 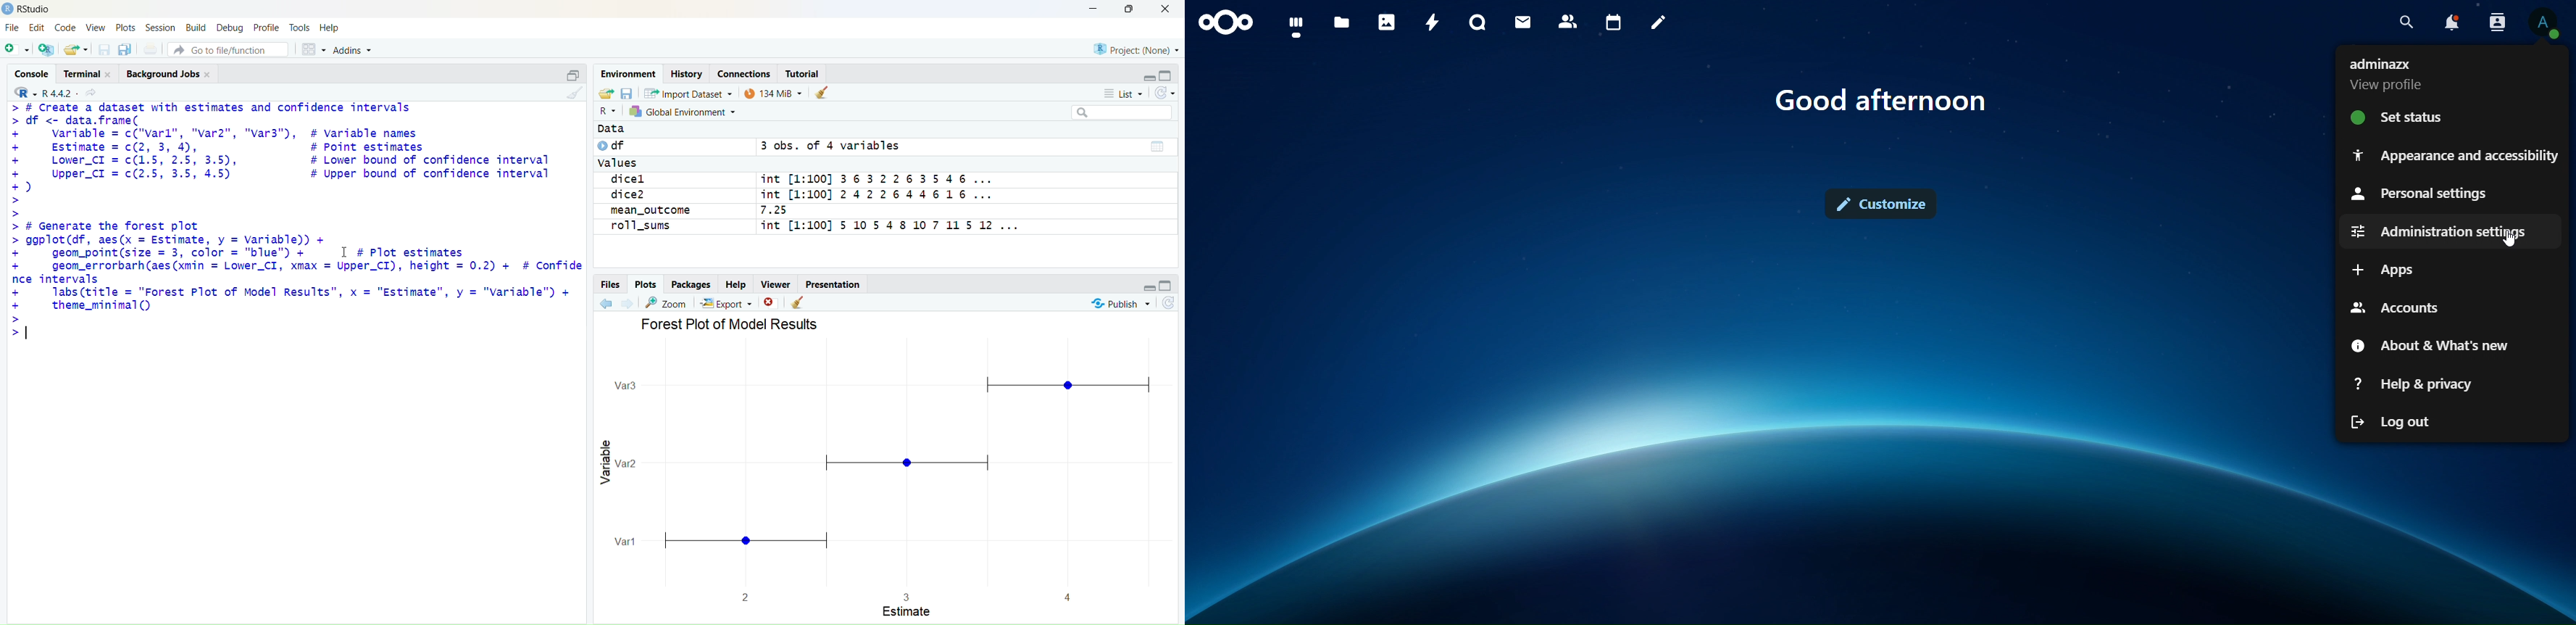 I want to click on Profile, so click(x=267, y=27).